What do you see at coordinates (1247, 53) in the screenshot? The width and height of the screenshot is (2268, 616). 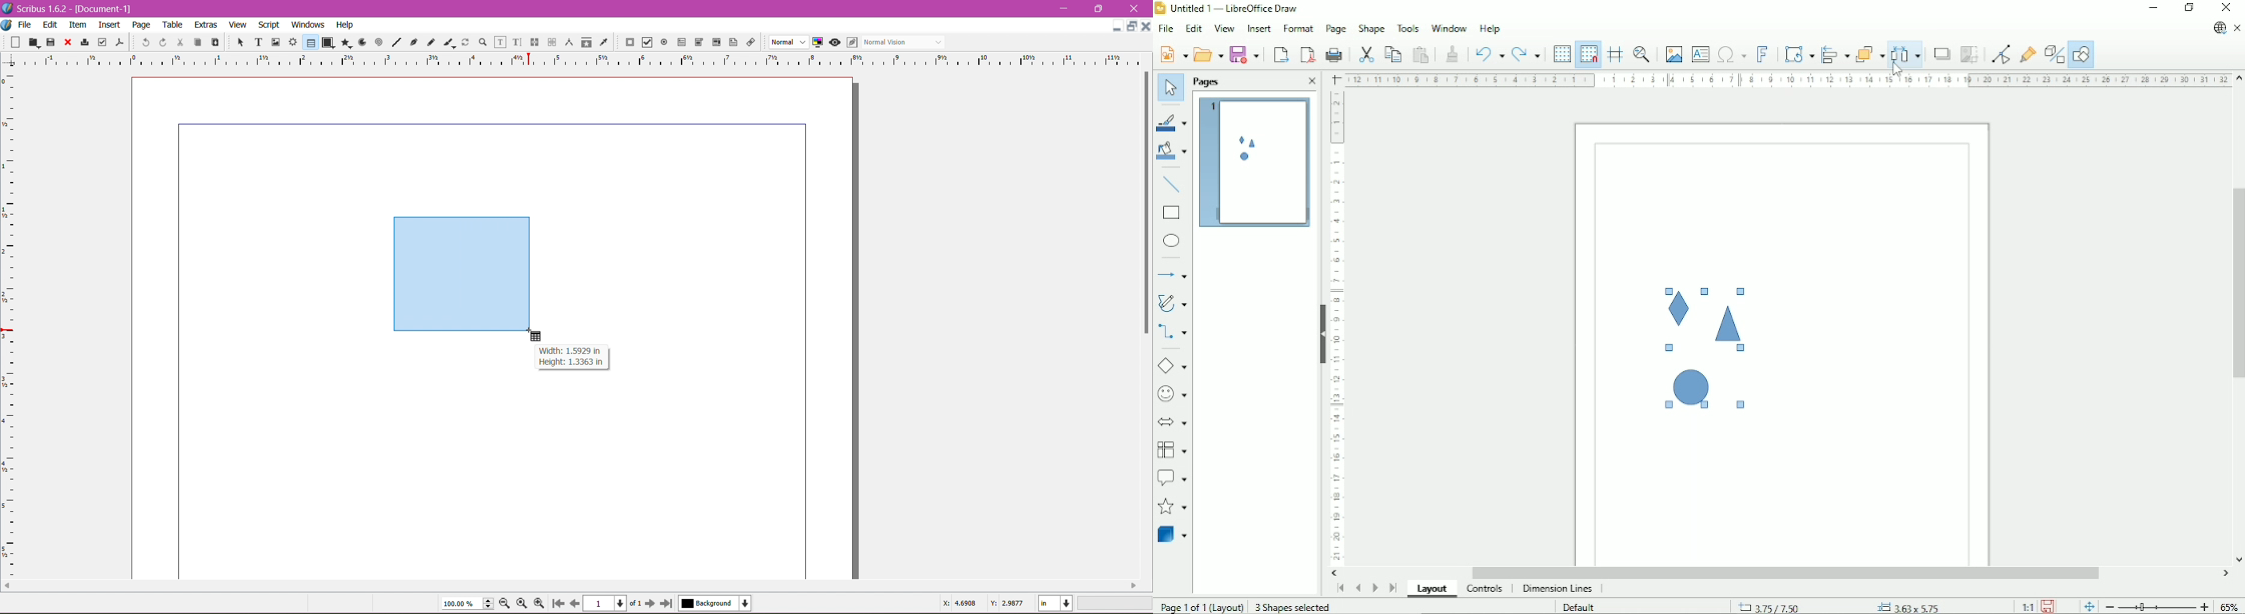 I see `Save` at bounding box center [1247, 53].